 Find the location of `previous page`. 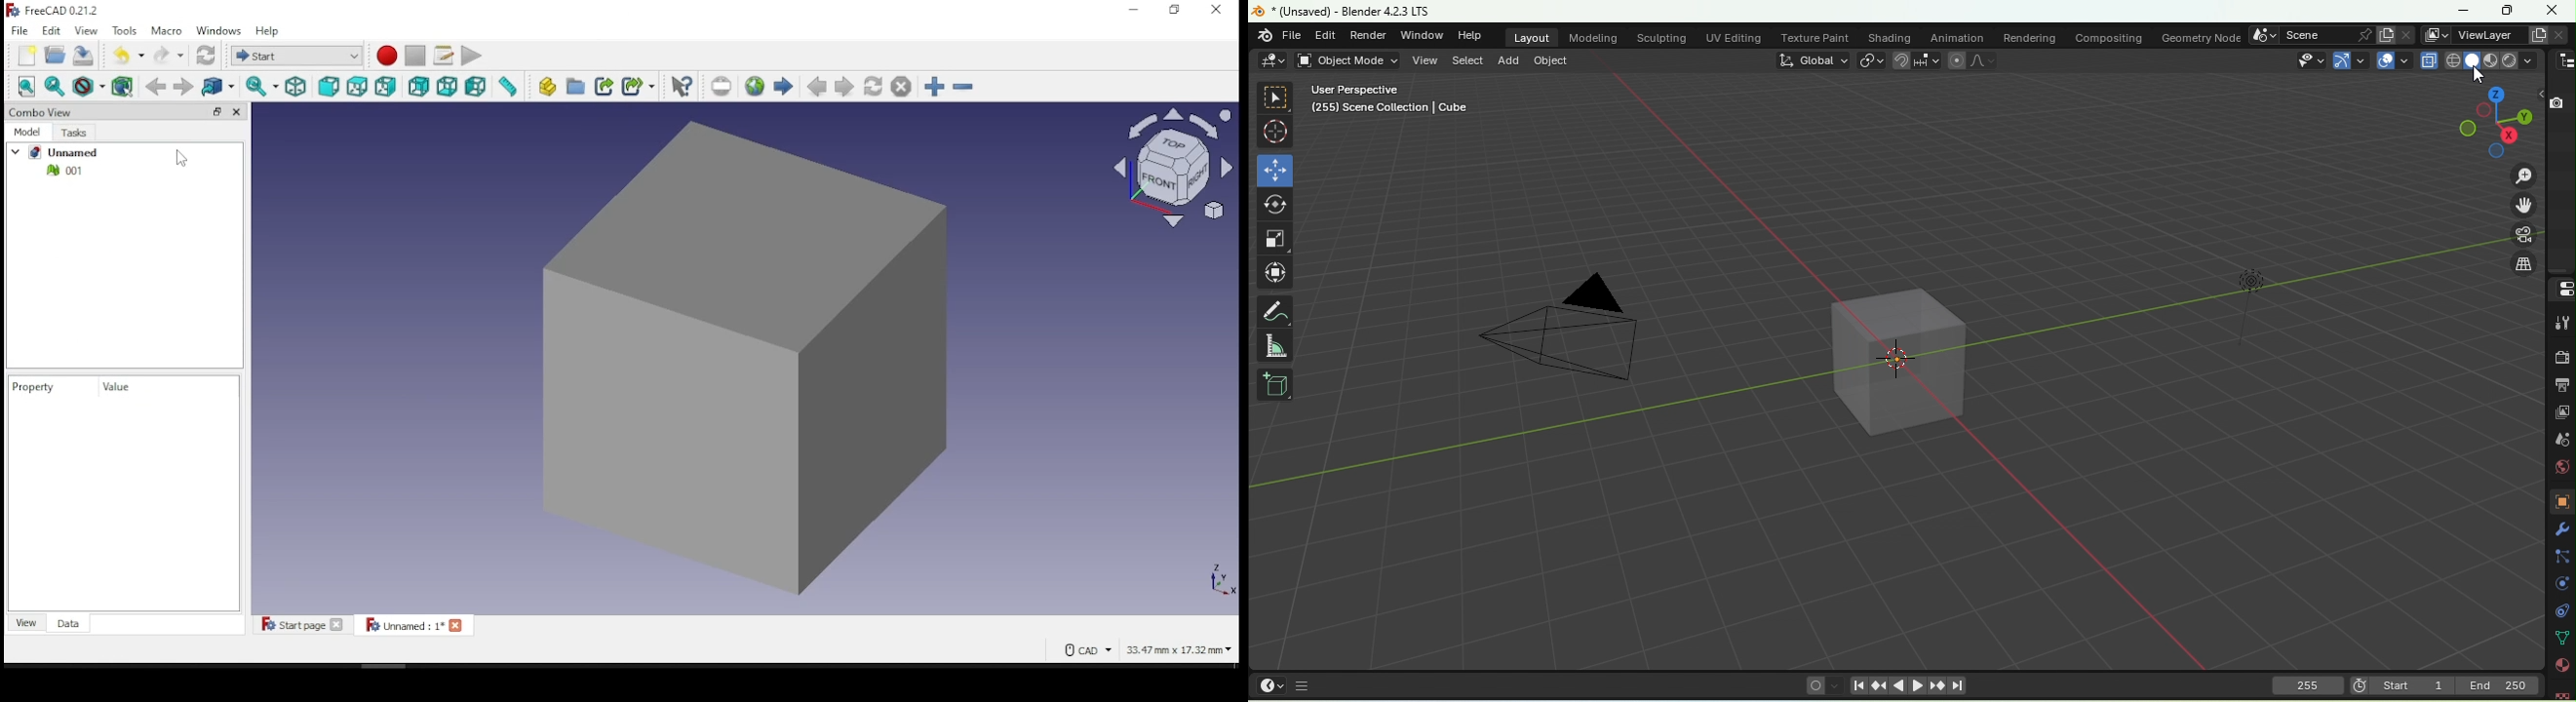

previous page is located at coordinates (815, 87).